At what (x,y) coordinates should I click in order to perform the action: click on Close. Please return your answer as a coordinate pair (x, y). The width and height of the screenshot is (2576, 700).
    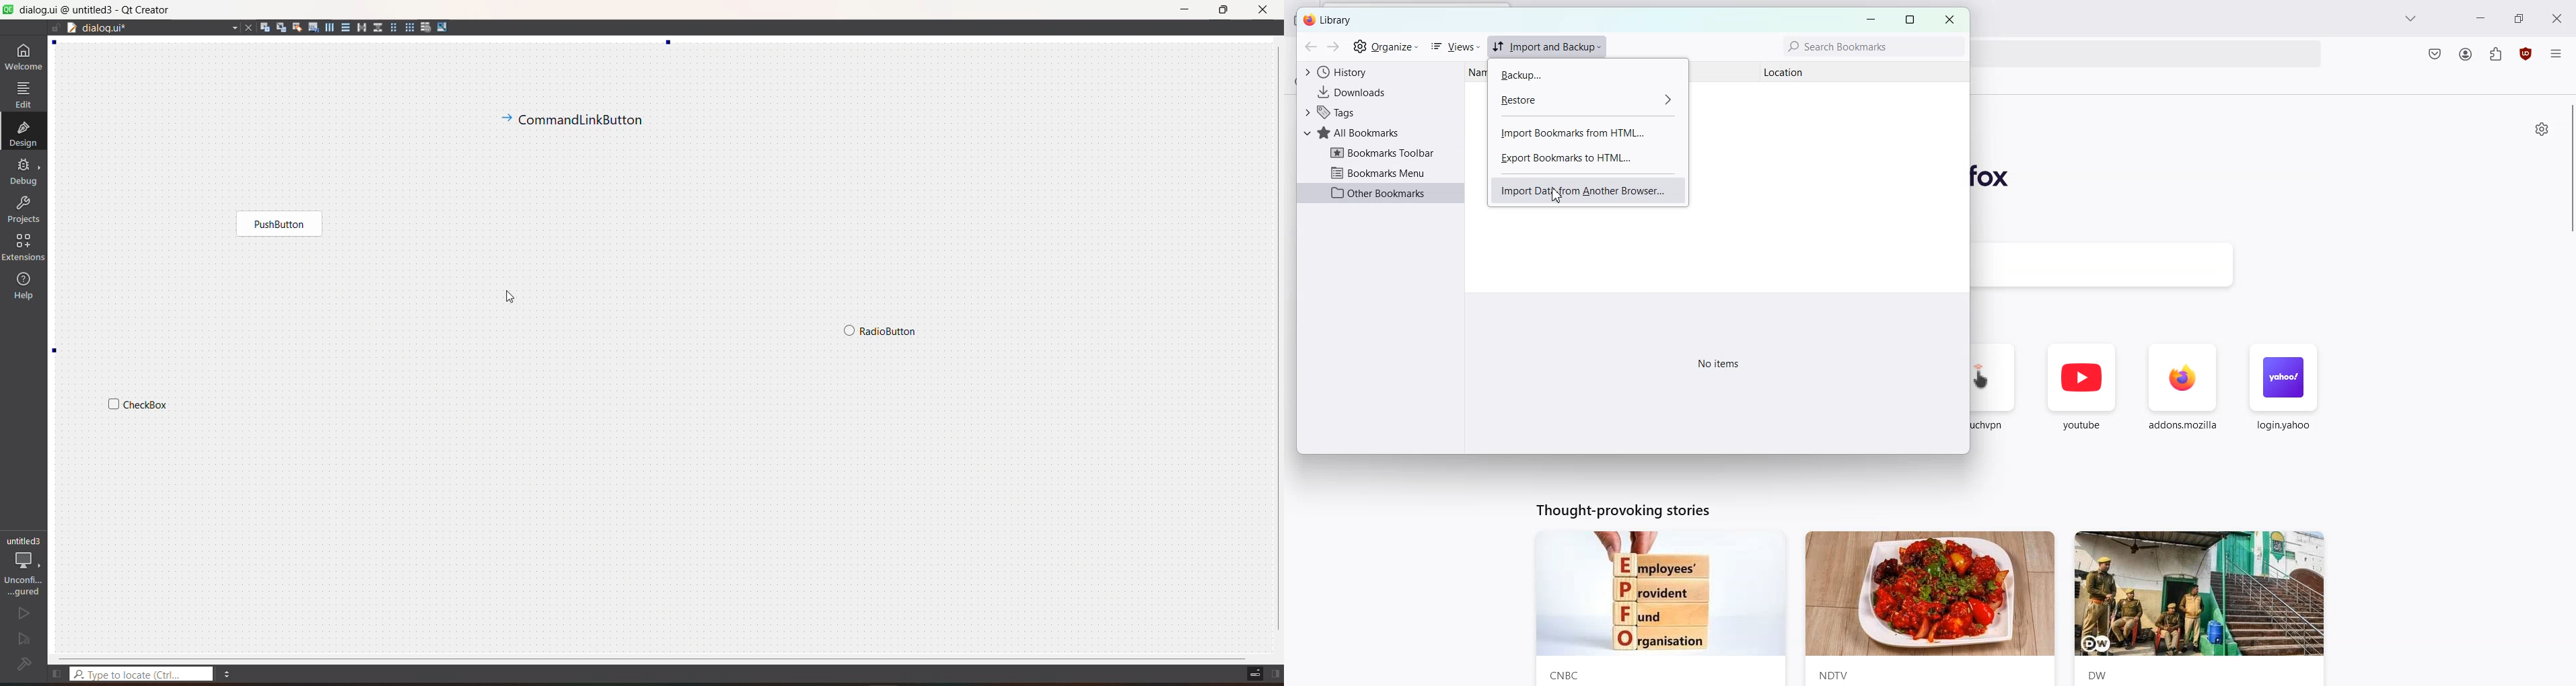
    Looking at the image, I should click on (1949, 20).